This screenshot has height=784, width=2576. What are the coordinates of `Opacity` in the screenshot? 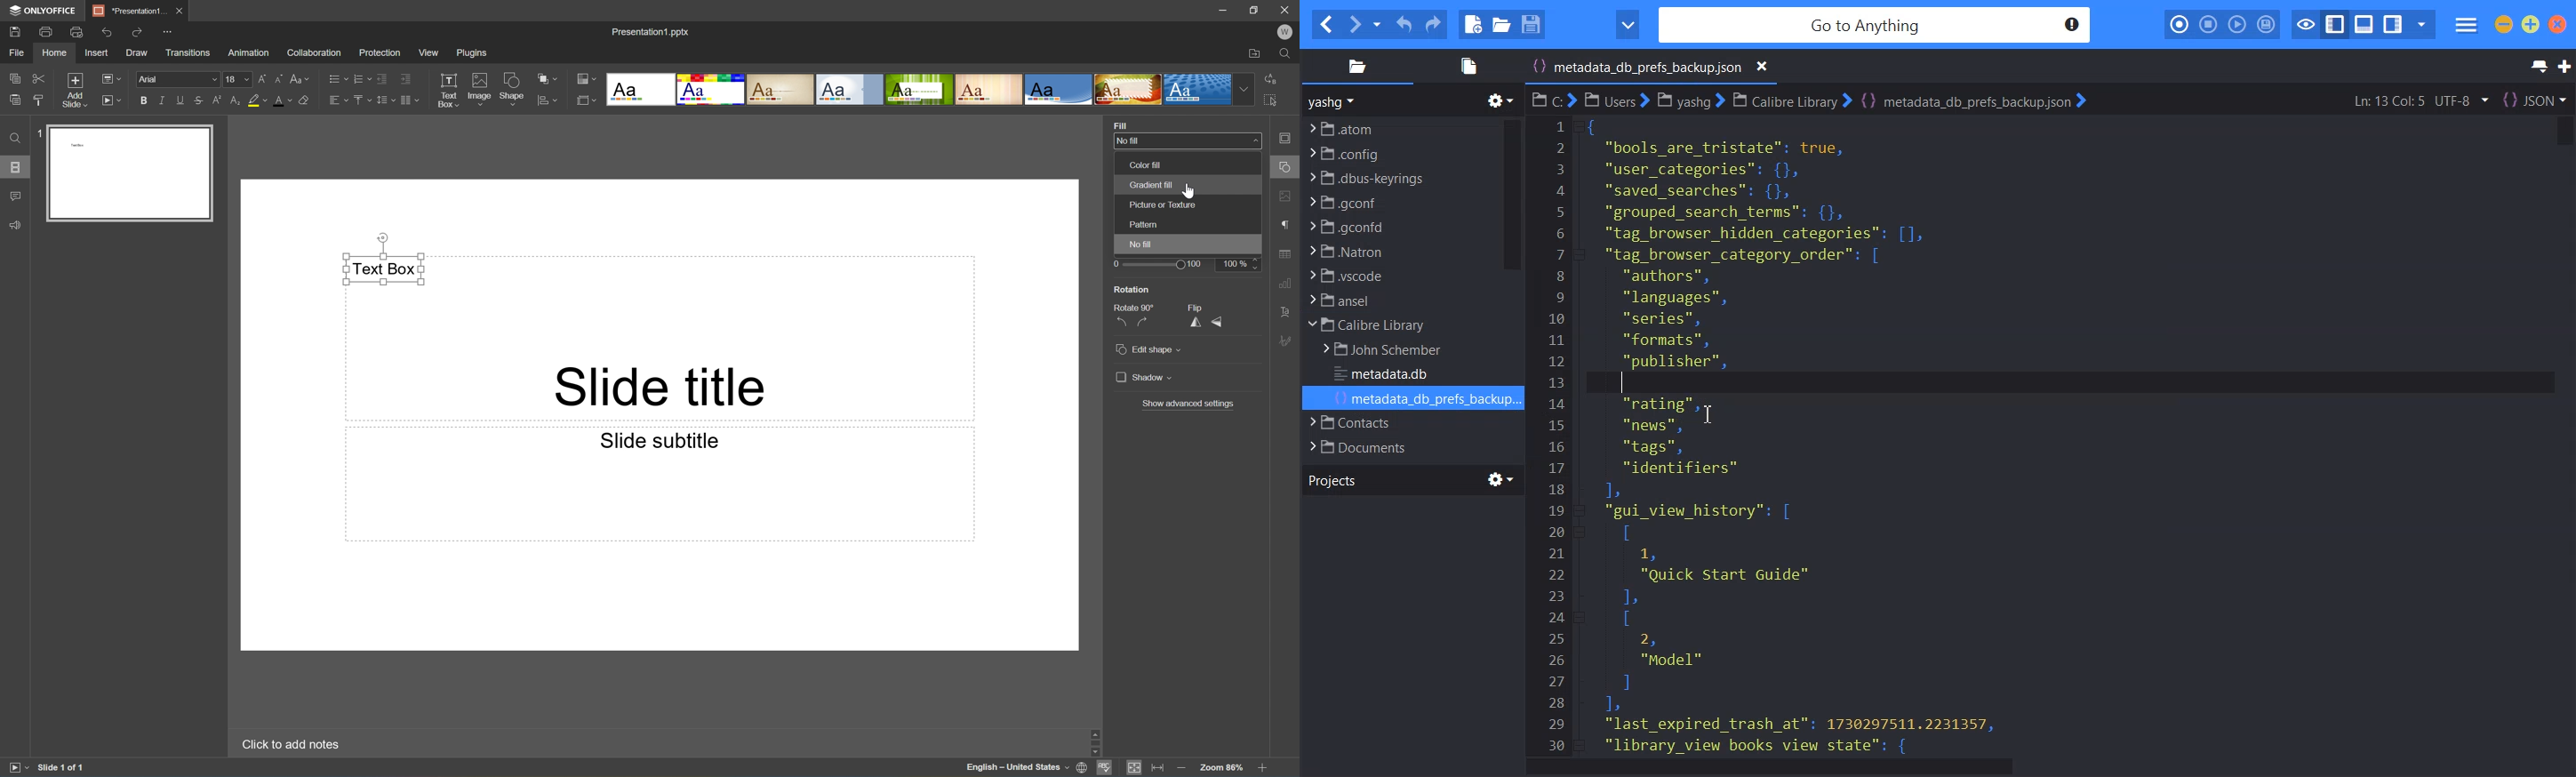 It's located at (1132, 248).